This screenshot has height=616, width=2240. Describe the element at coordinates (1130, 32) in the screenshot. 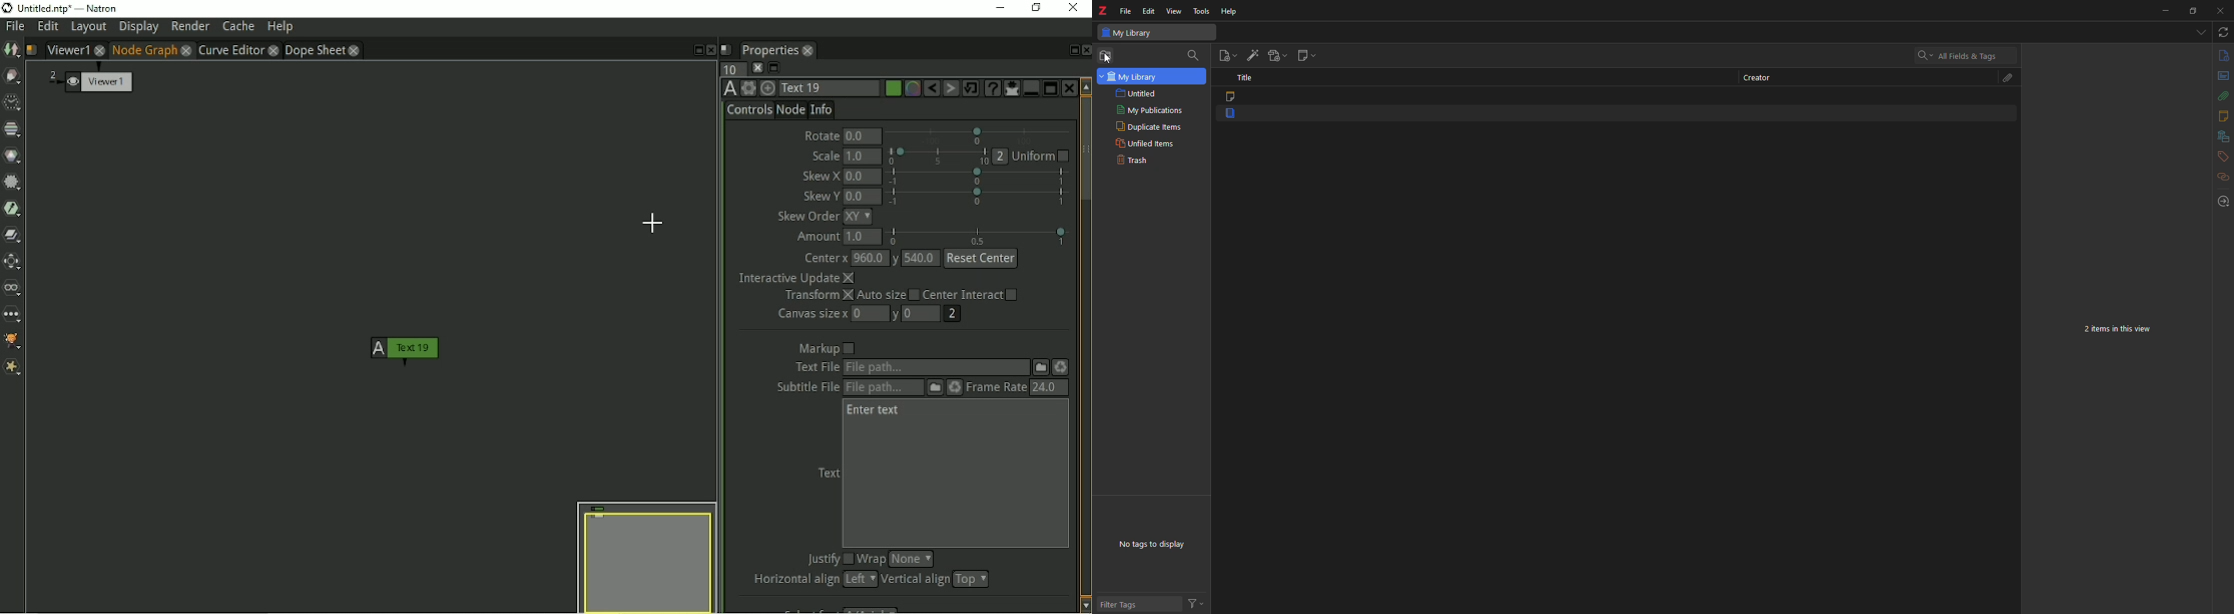

I see `my library` at that location.